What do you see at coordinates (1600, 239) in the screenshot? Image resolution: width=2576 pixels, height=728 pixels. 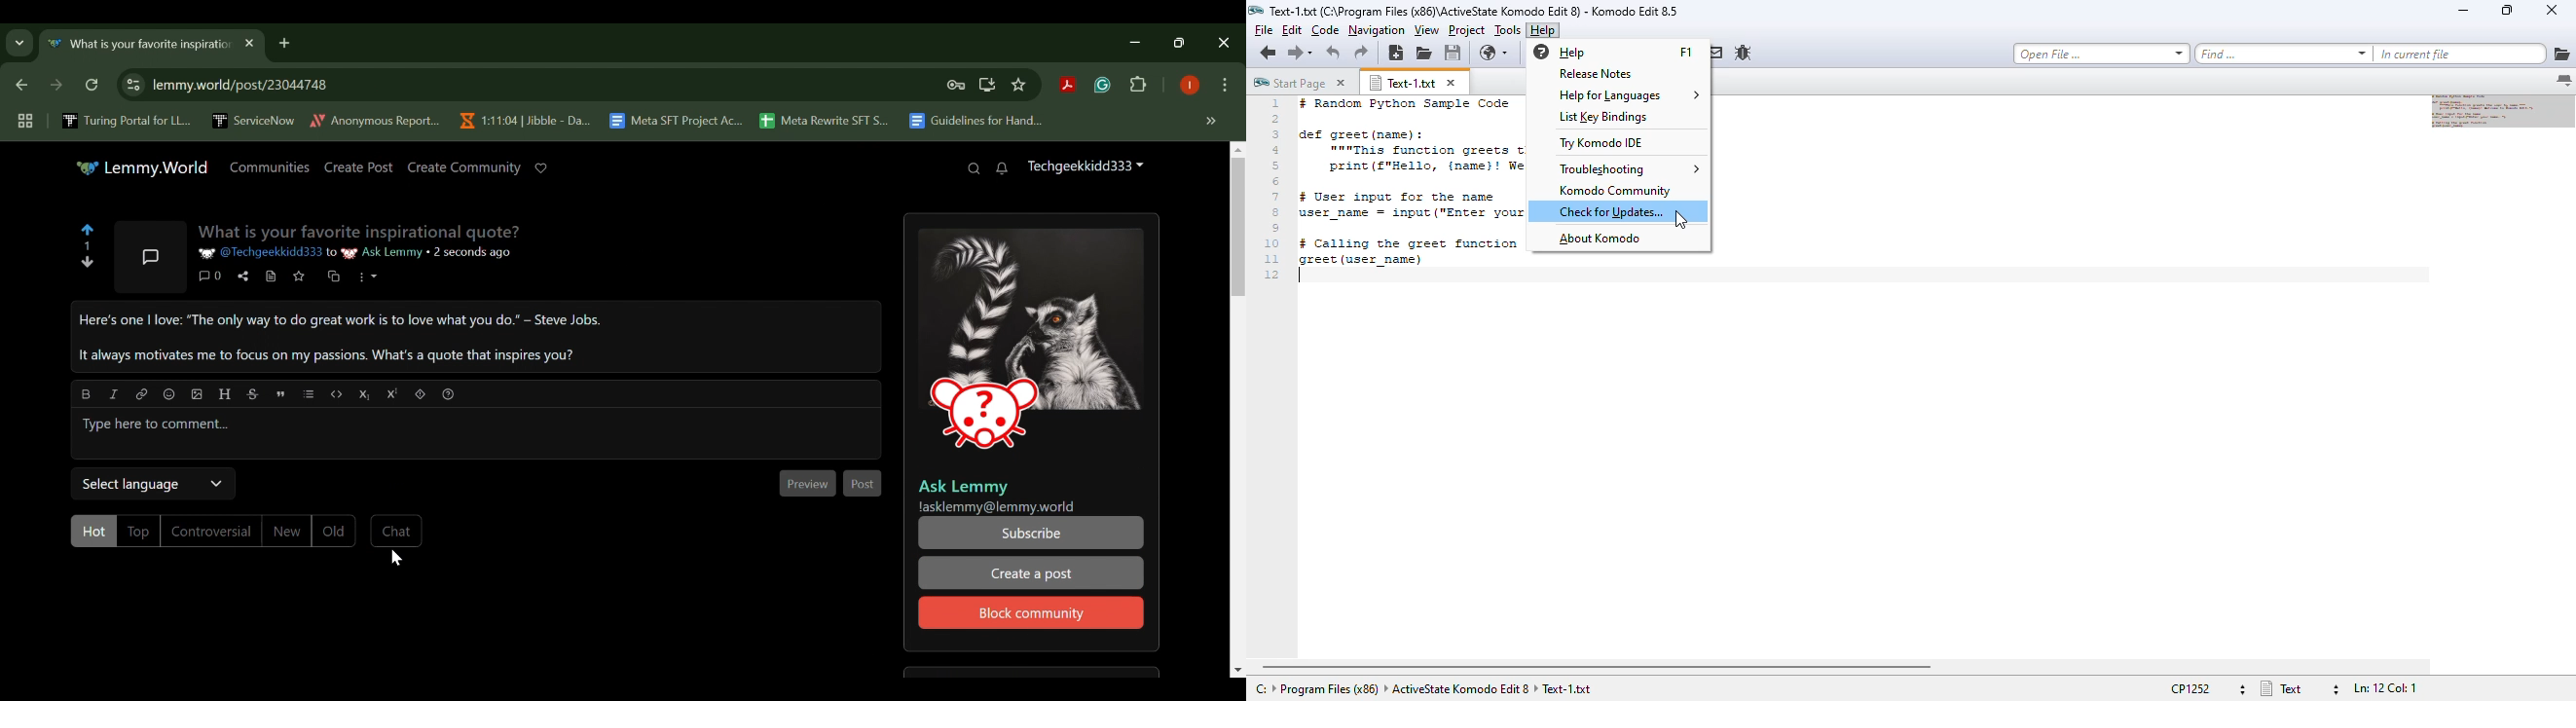 I see `about komodo` at bounding box center [1600, 239].